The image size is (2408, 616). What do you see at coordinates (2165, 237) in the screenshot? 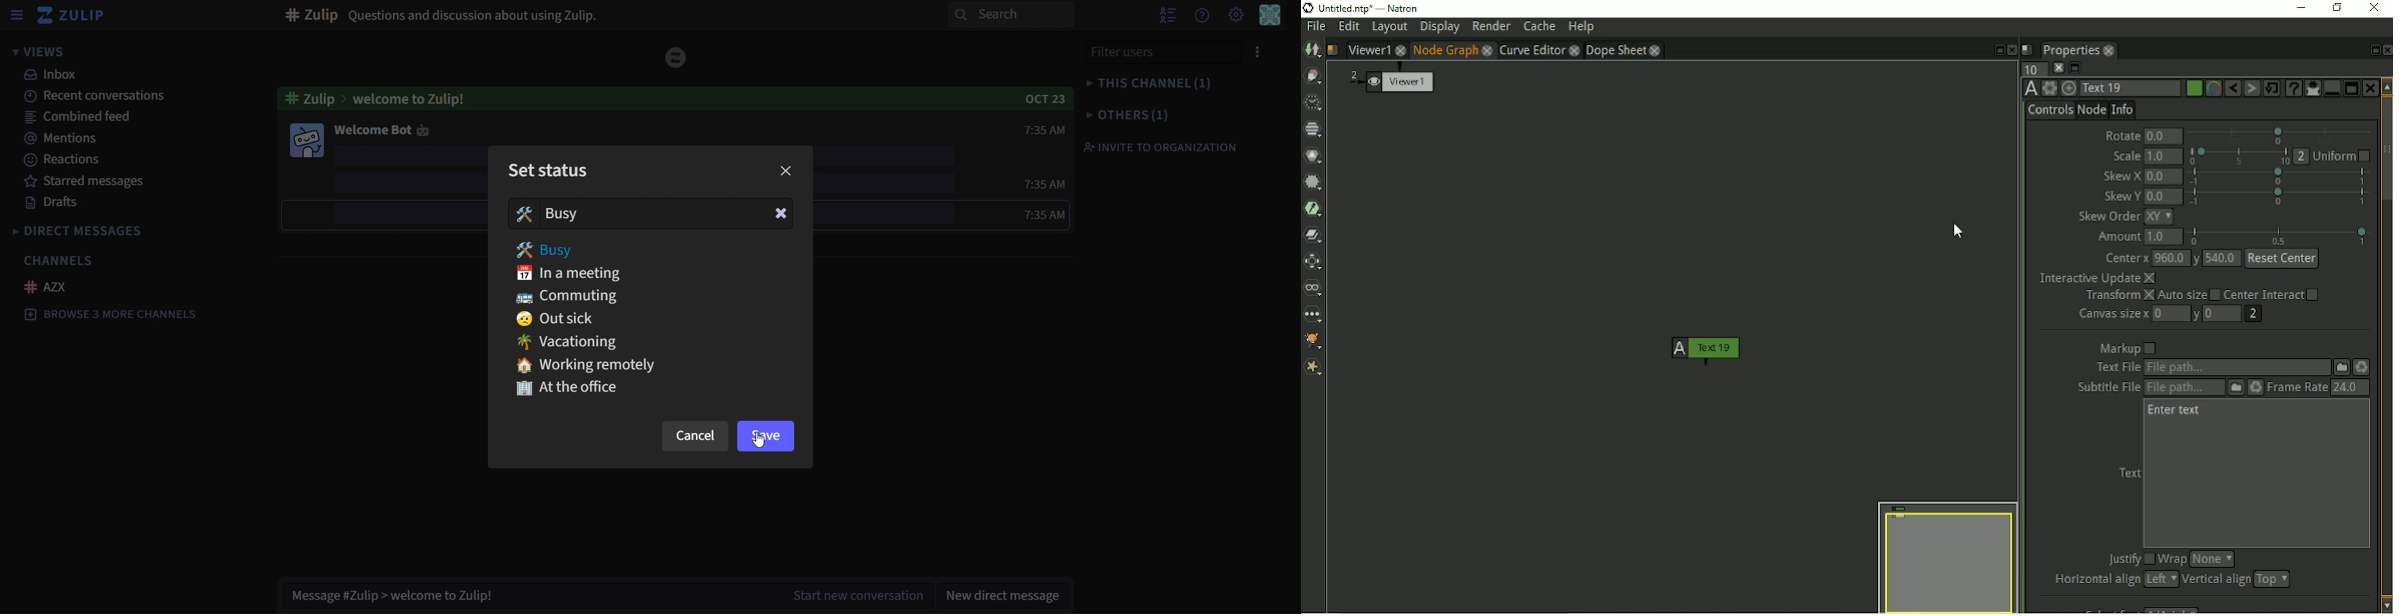
I see `1.0` at bounding box center [2165, 237].